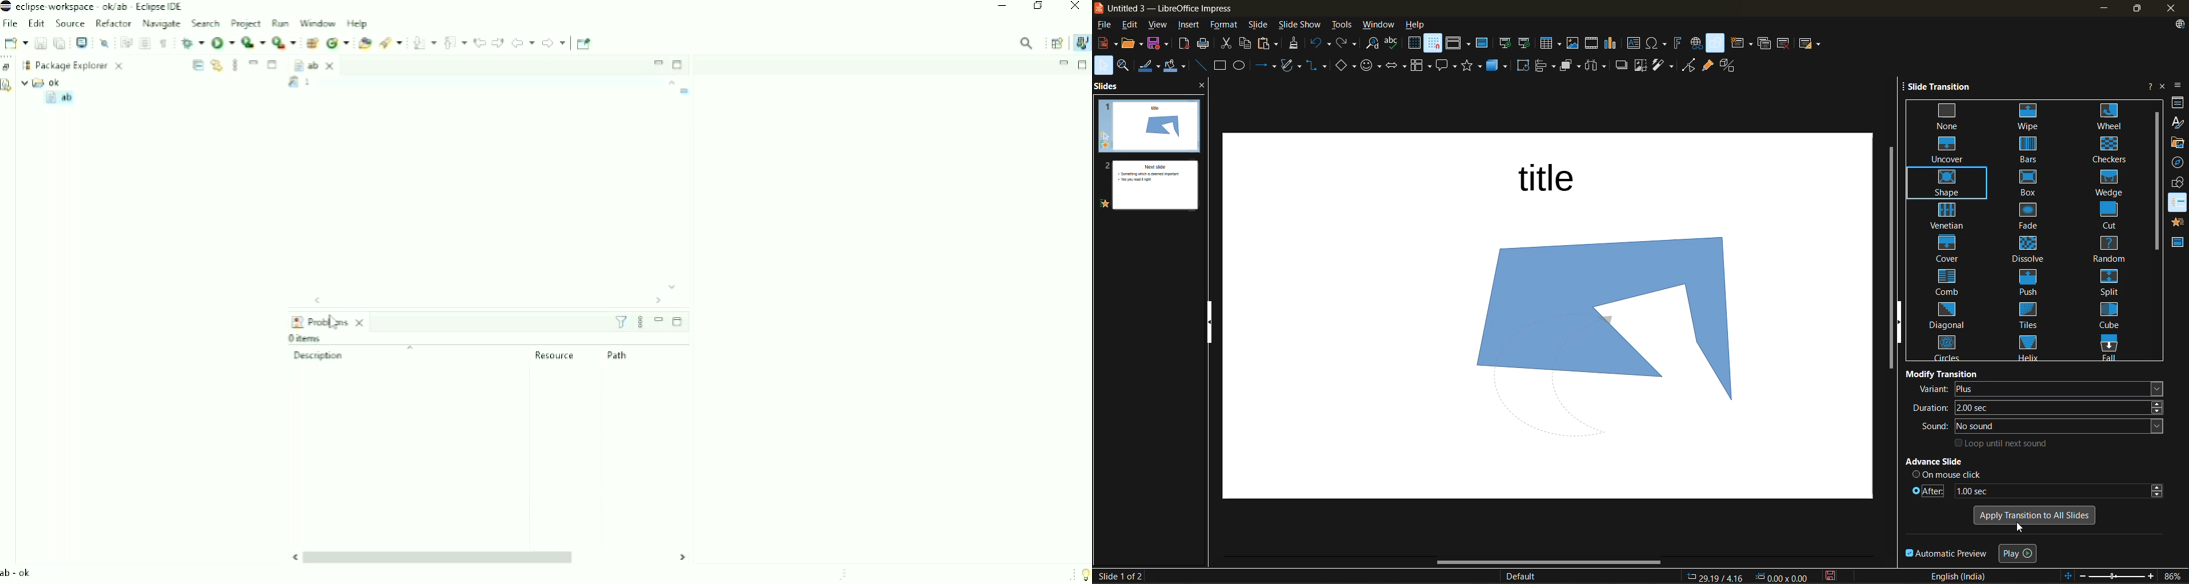  What do you see at coordinates (2004, 443) in the screenshot?
I see `loop until next sound` at bounding box center [2004, 443].